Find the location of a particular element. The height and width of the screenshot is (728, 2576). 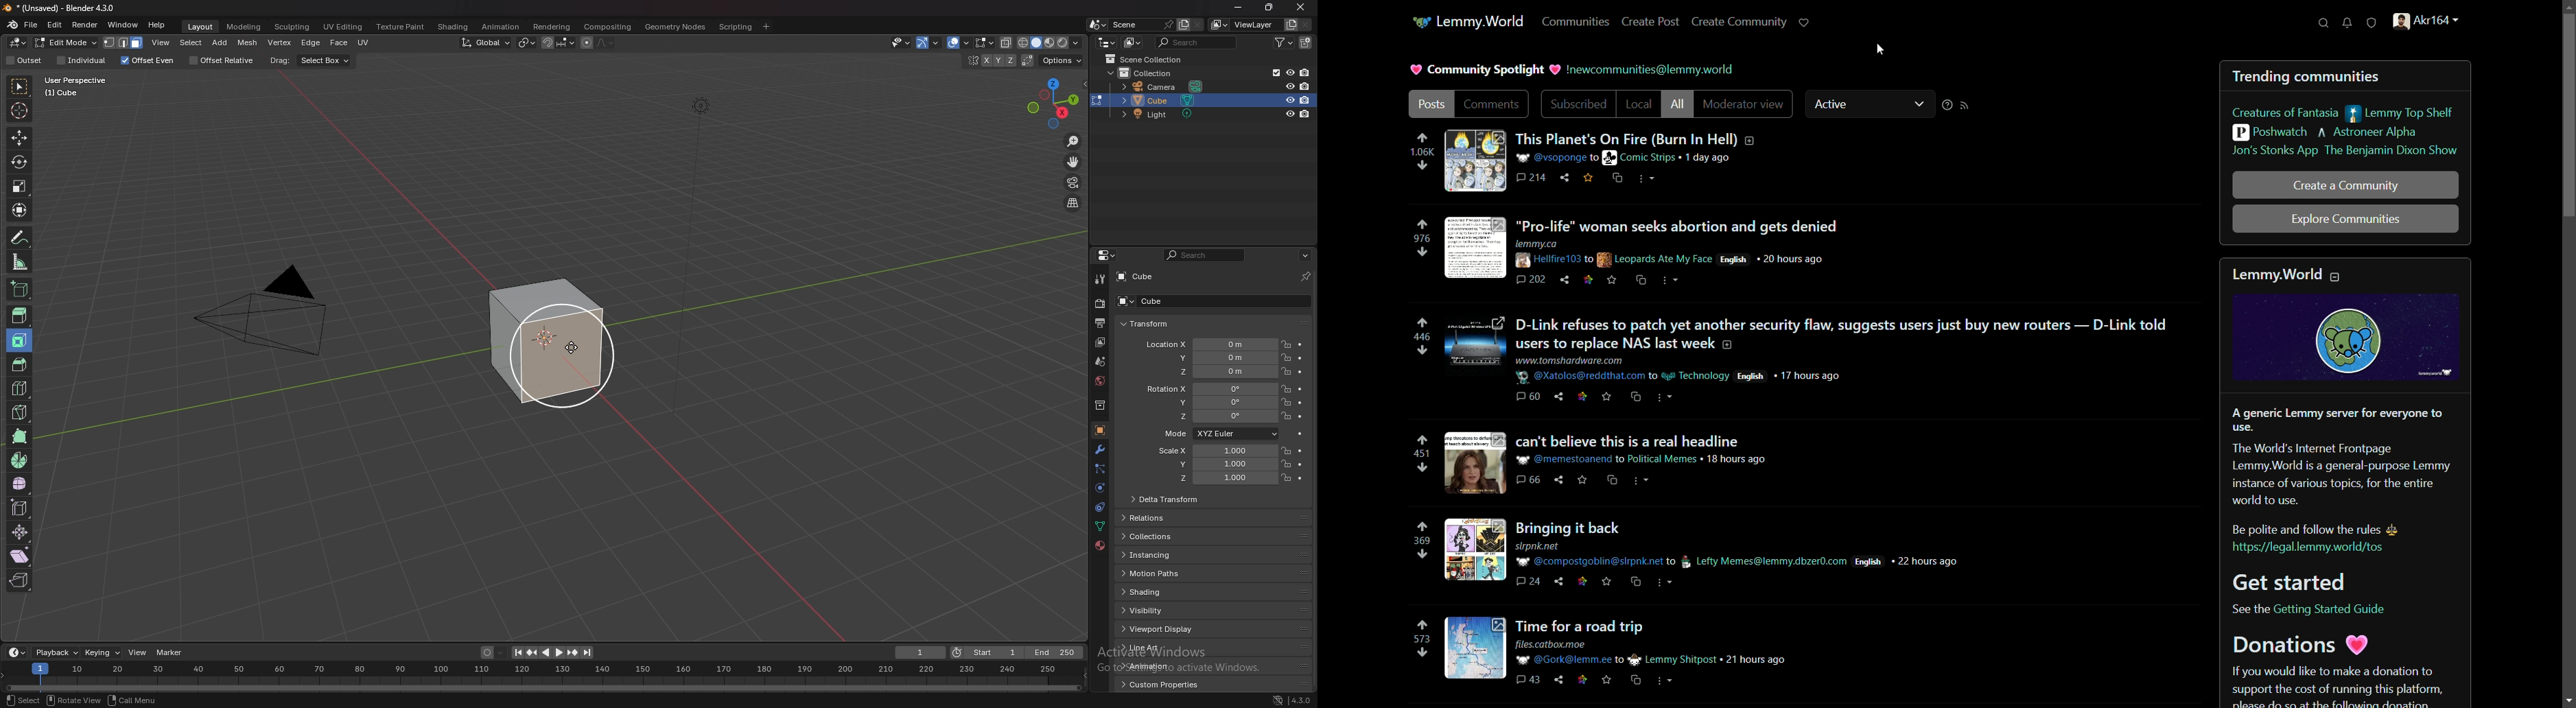

support lemmy.world is located at coordinates (1806, 23).